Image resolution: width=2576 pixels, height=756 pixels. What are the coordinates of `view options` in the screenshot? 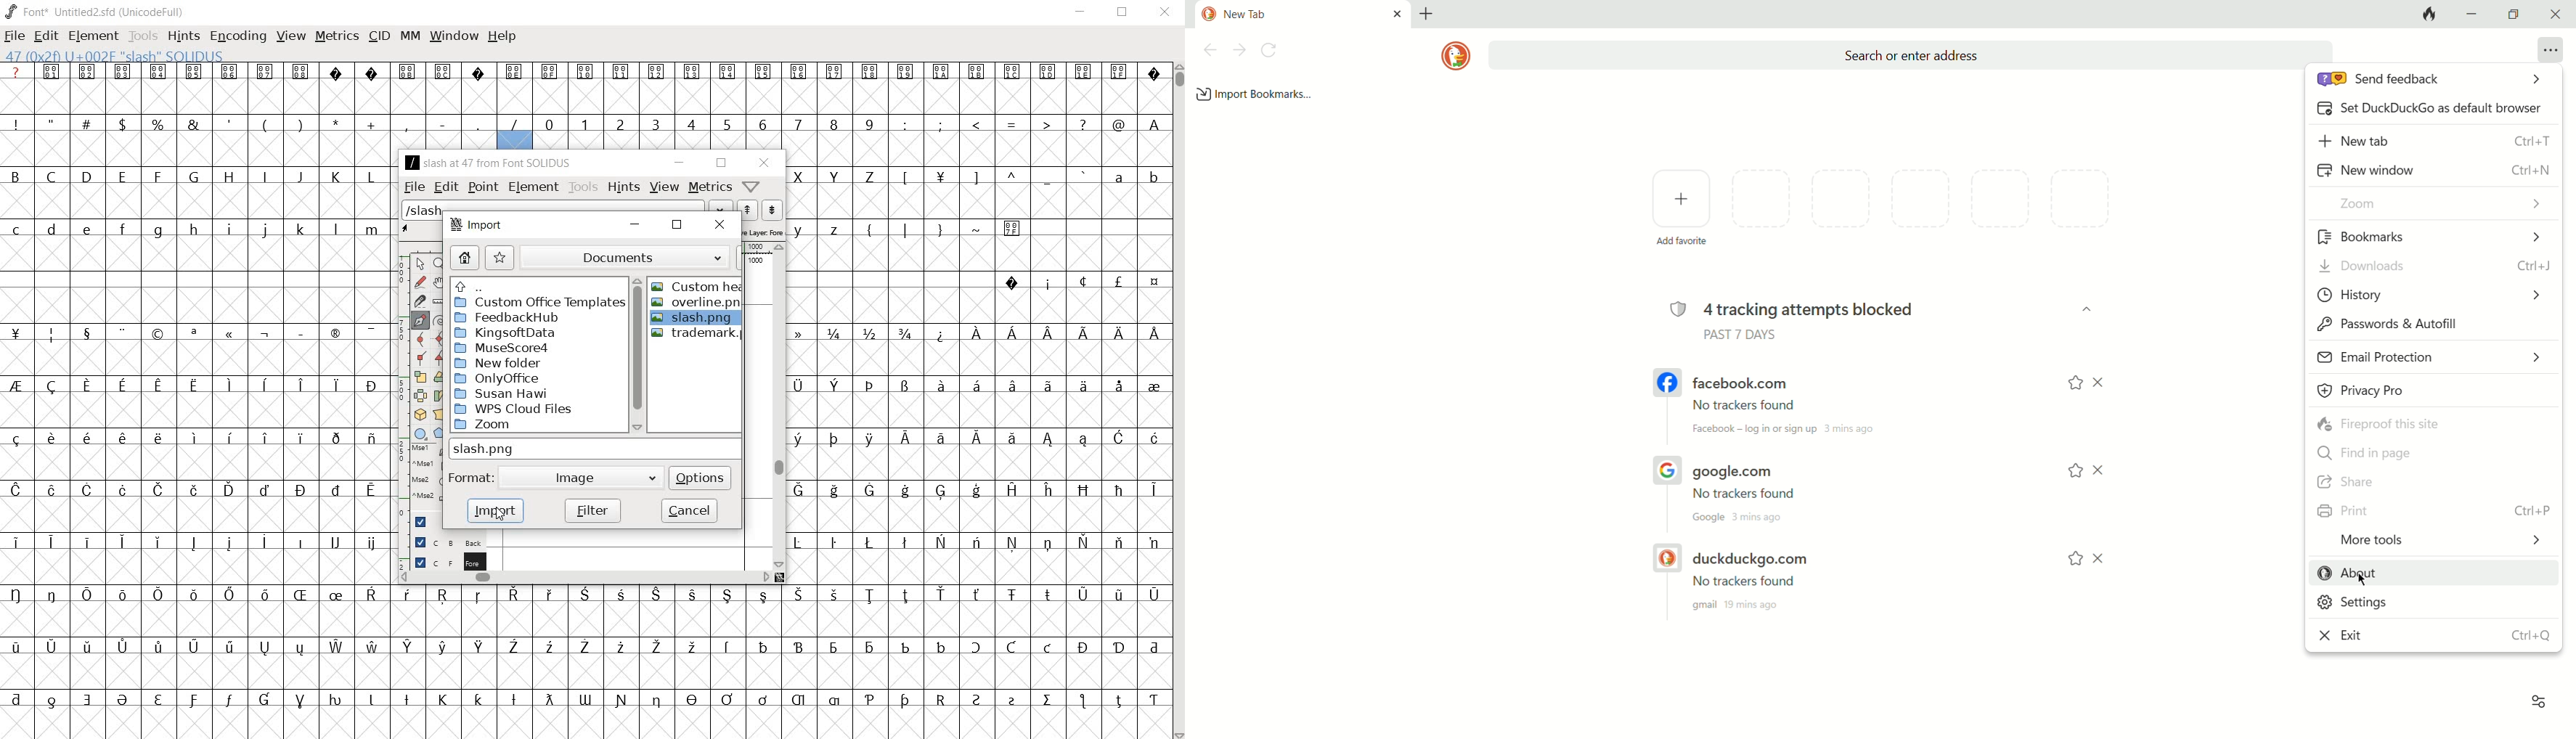 It's located at (2538, 698).